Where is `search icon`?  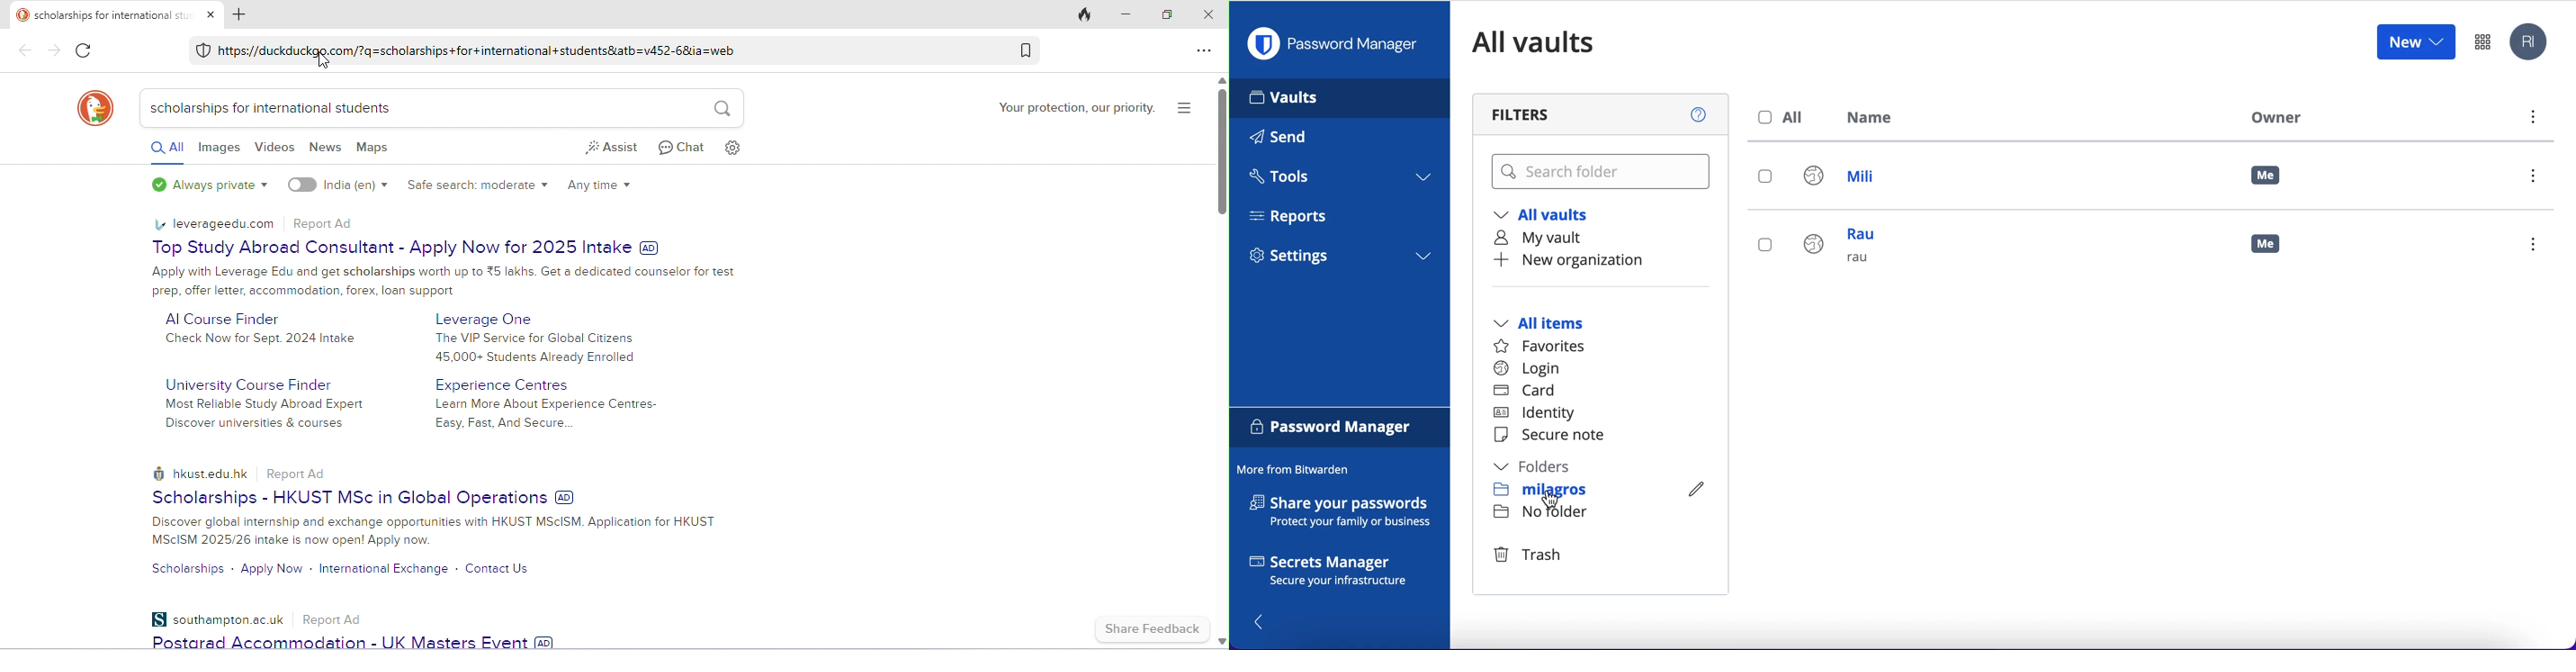 search icon is located at coordinates (722, 108).